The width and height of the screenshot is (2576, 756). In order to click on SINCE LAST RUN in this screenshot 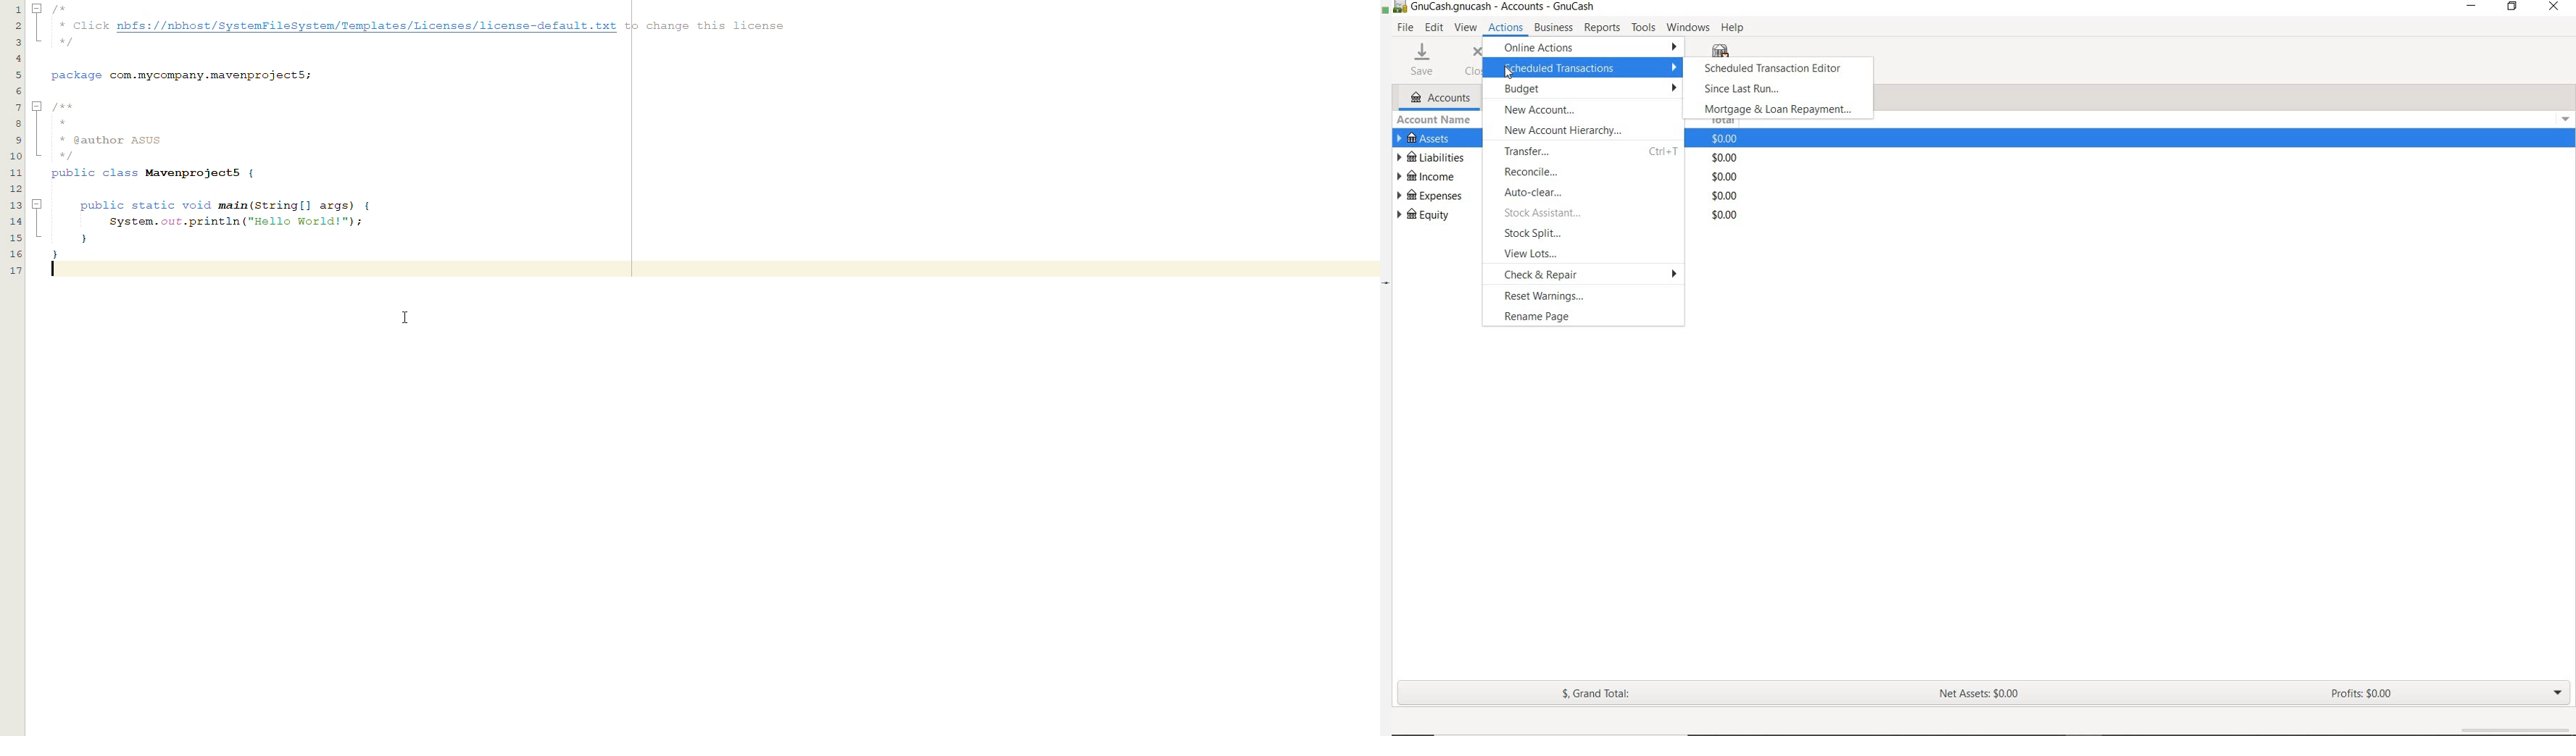, I will do `click(1744, 90)`.